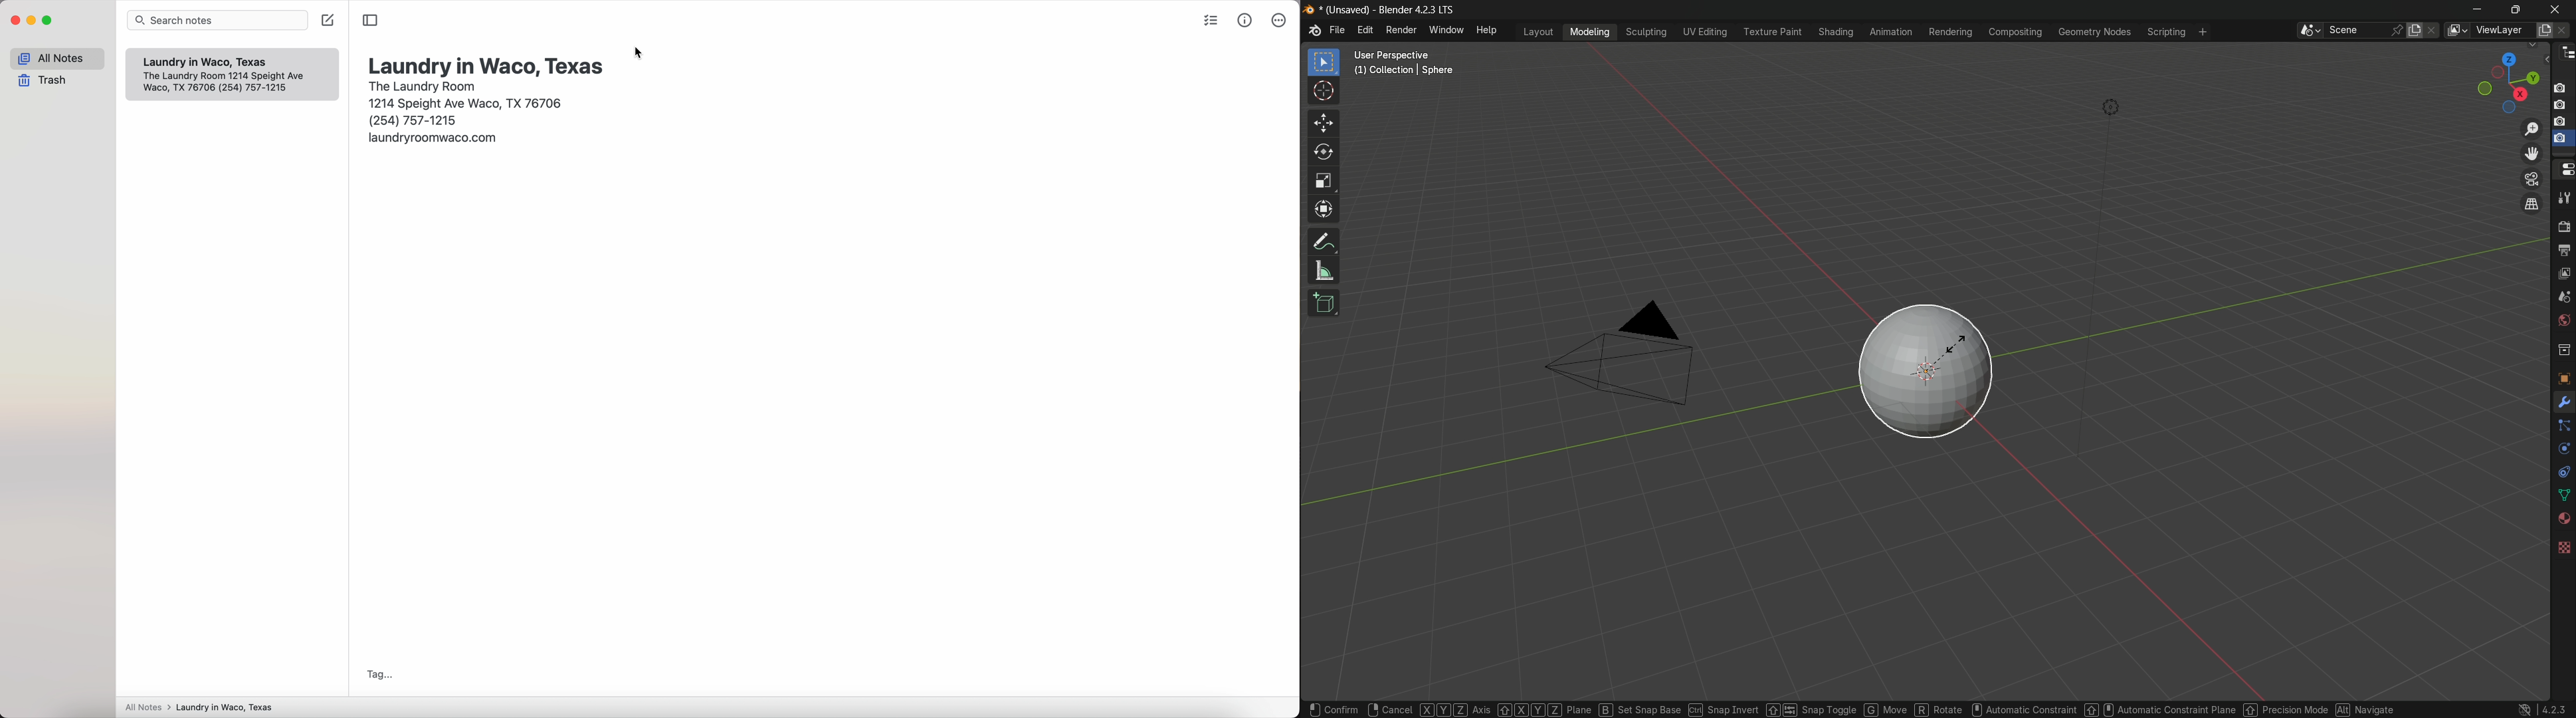 This screenshot has height=728, width=2576. Describe the element at coordinates (1945, 708) in the screenshot. I see `Rotate` at that location.